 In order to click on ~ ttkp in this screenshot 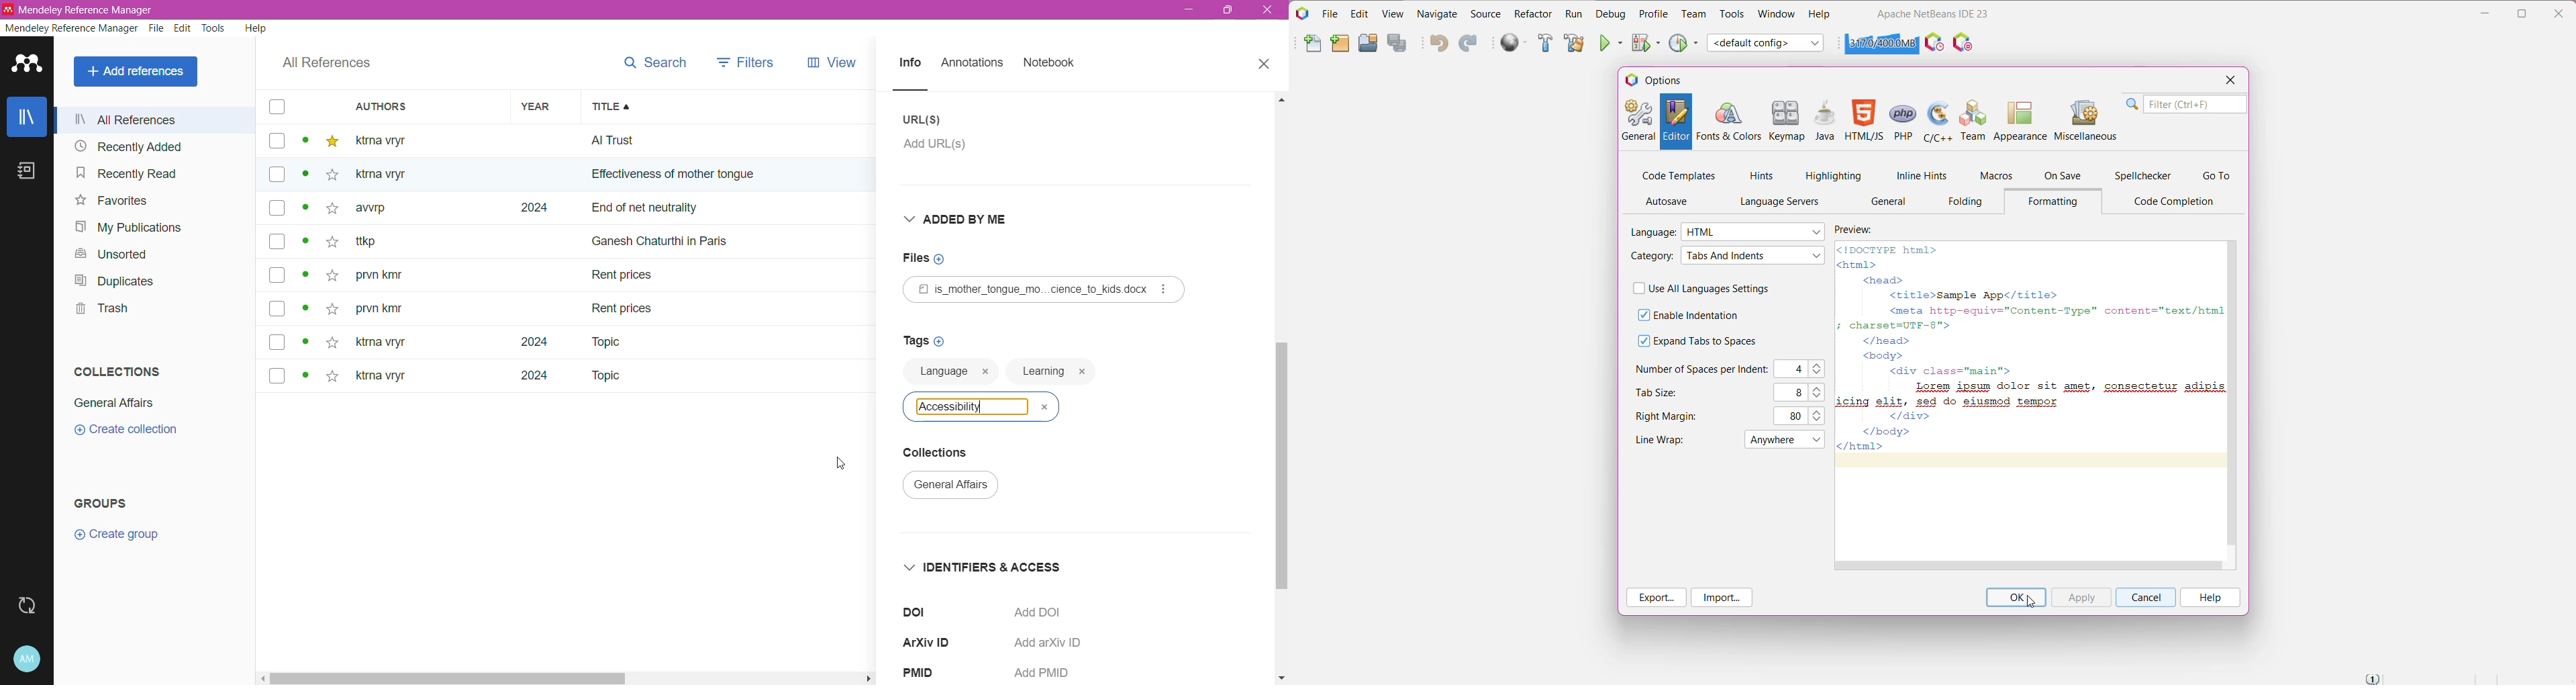, I will do `click(388, 242)`.